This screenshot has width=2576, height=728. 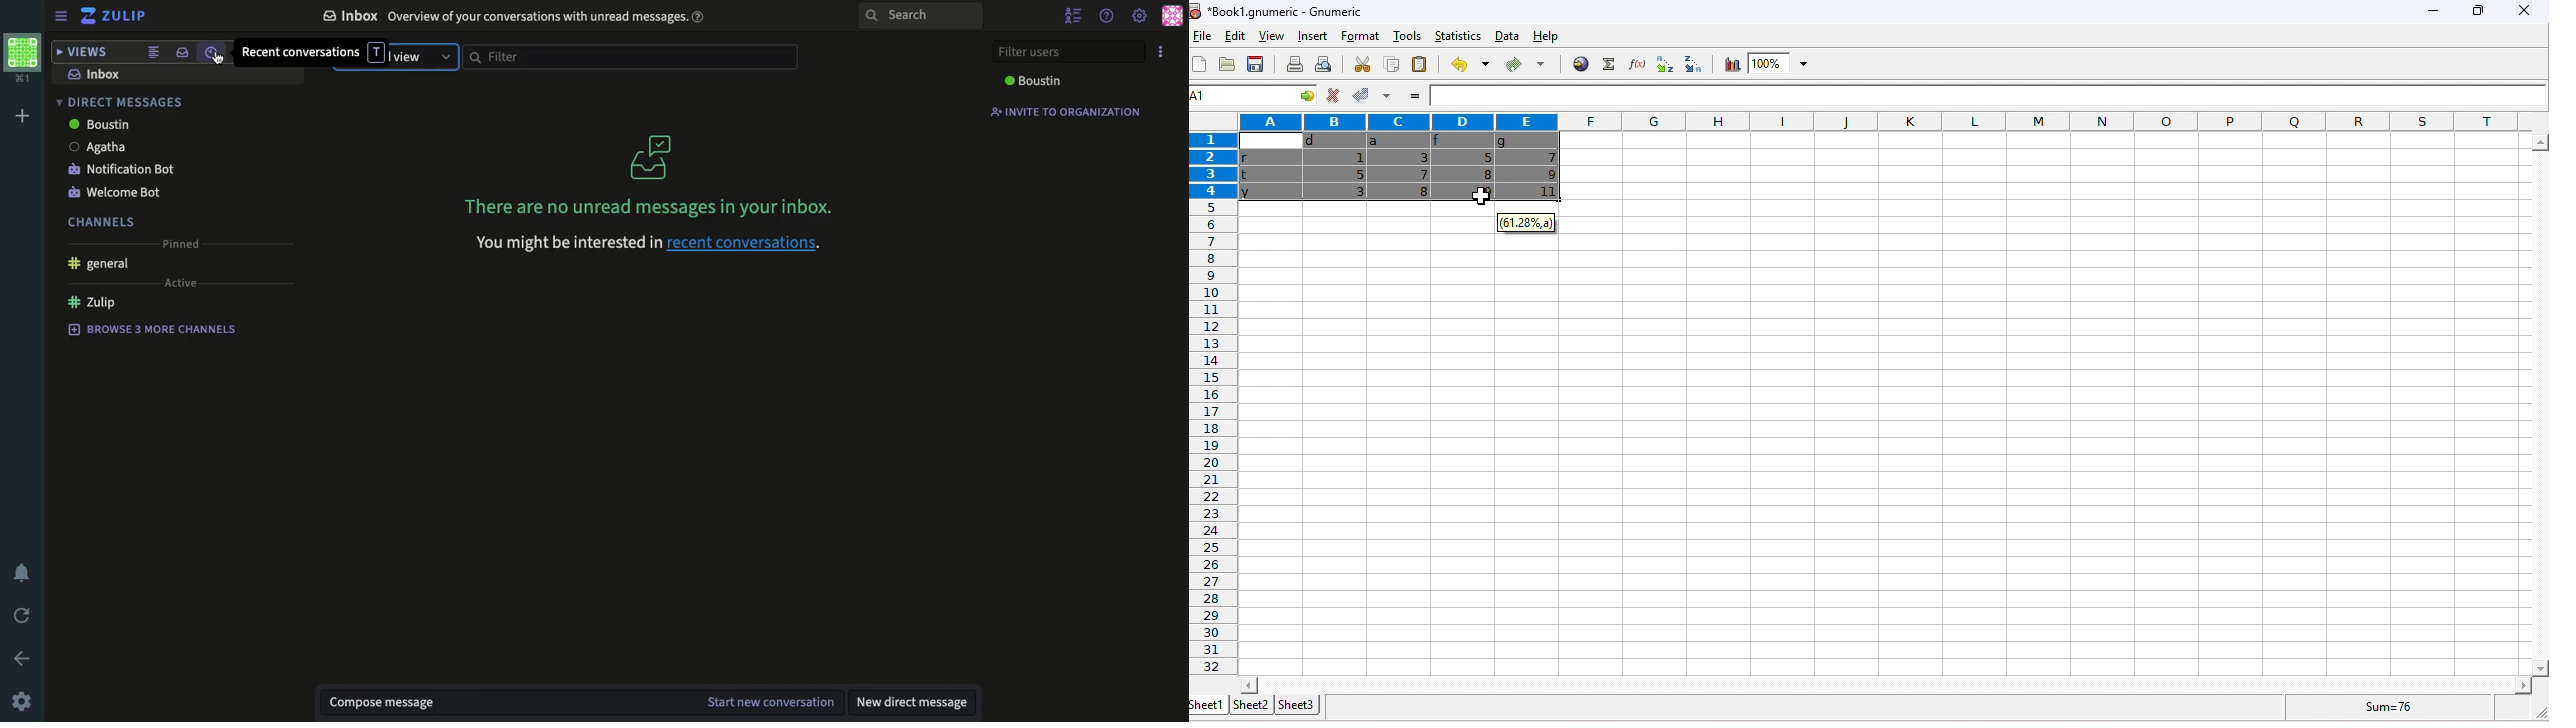 I want to click on reject, so click(x=1332, y=96).